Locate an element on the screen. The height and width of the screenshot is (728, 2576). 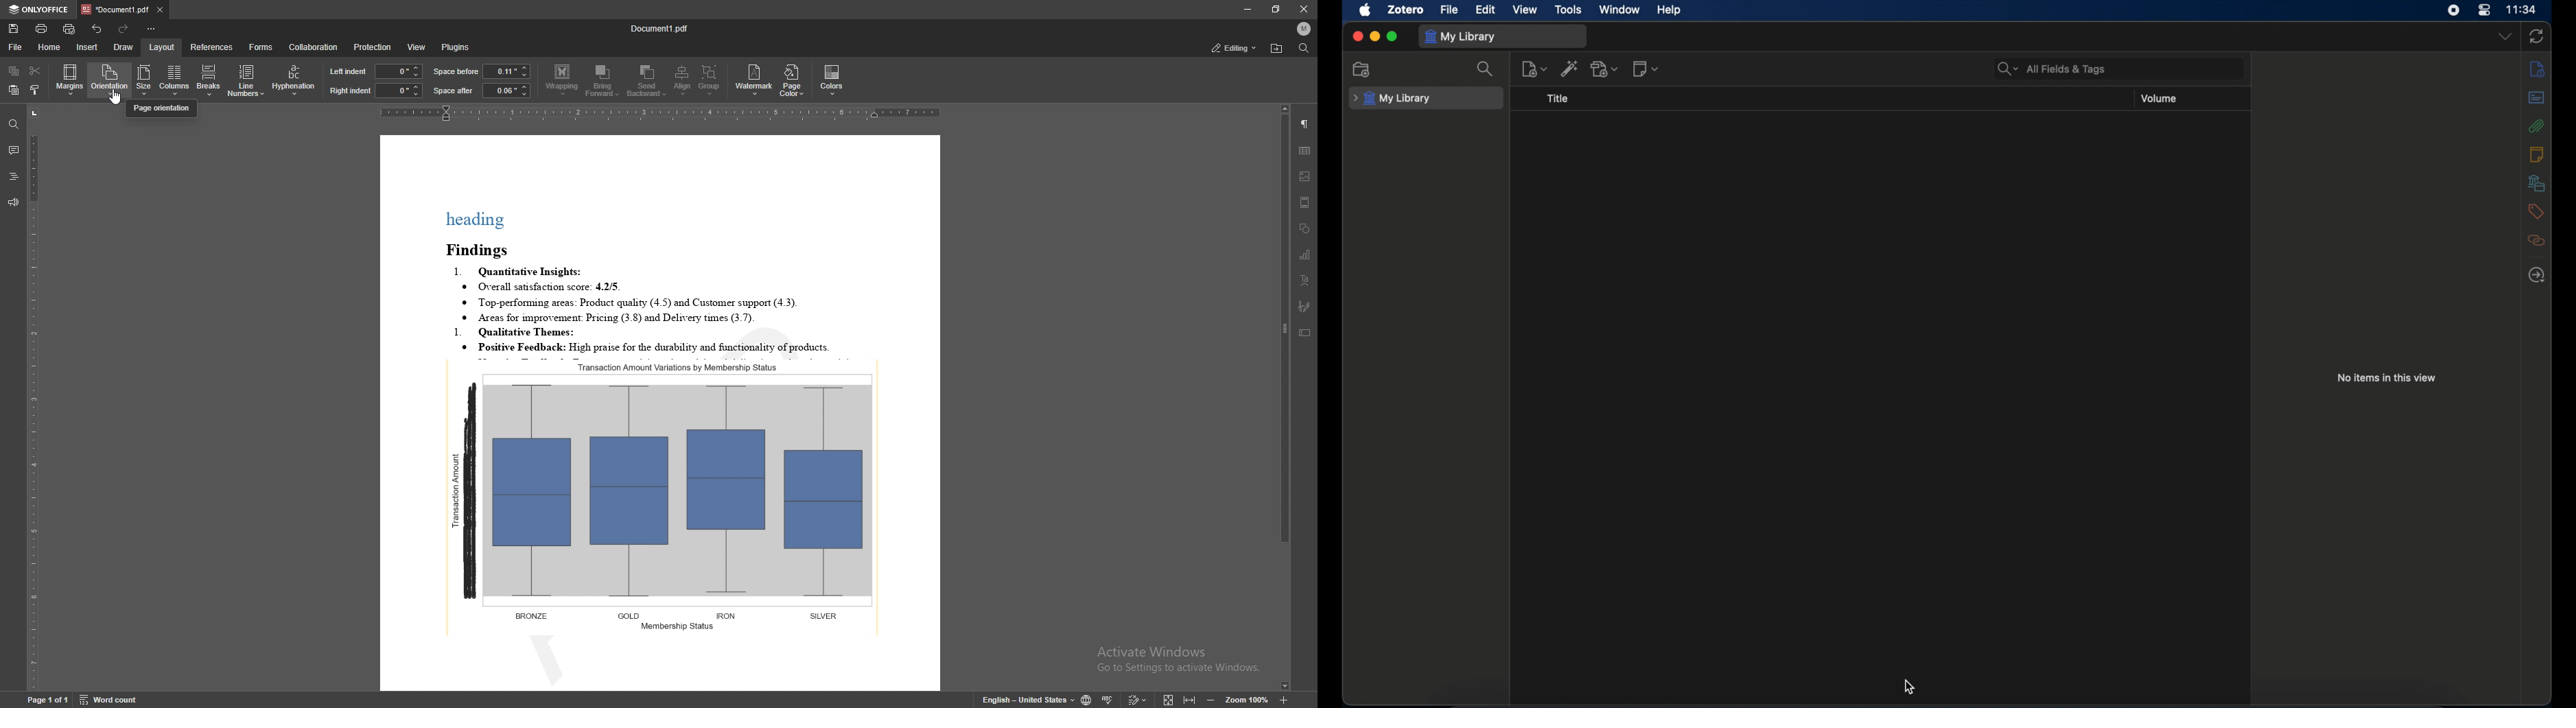
input right indent is located at coordinates (399, 91).